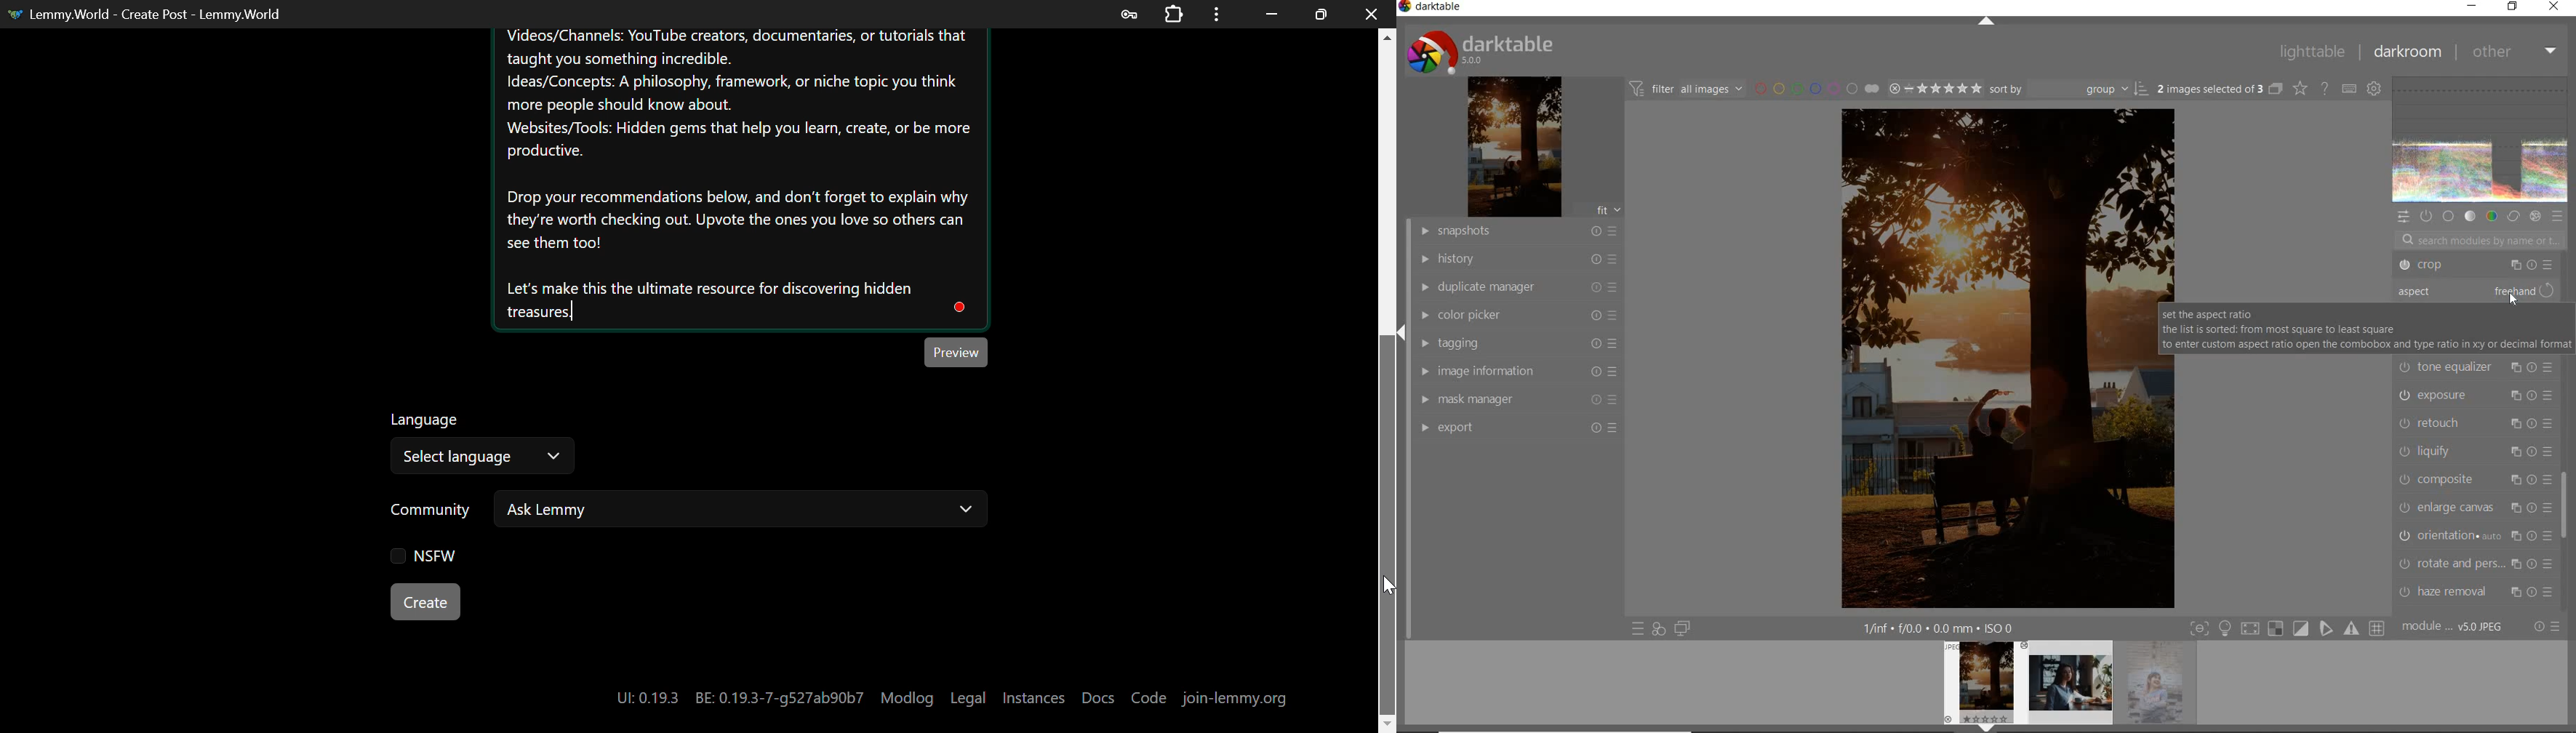 The width and height of the screenshot is (2576, 756). Describe the element at coordinates (2448, 217) in the screenshot. I see `base` at that location.